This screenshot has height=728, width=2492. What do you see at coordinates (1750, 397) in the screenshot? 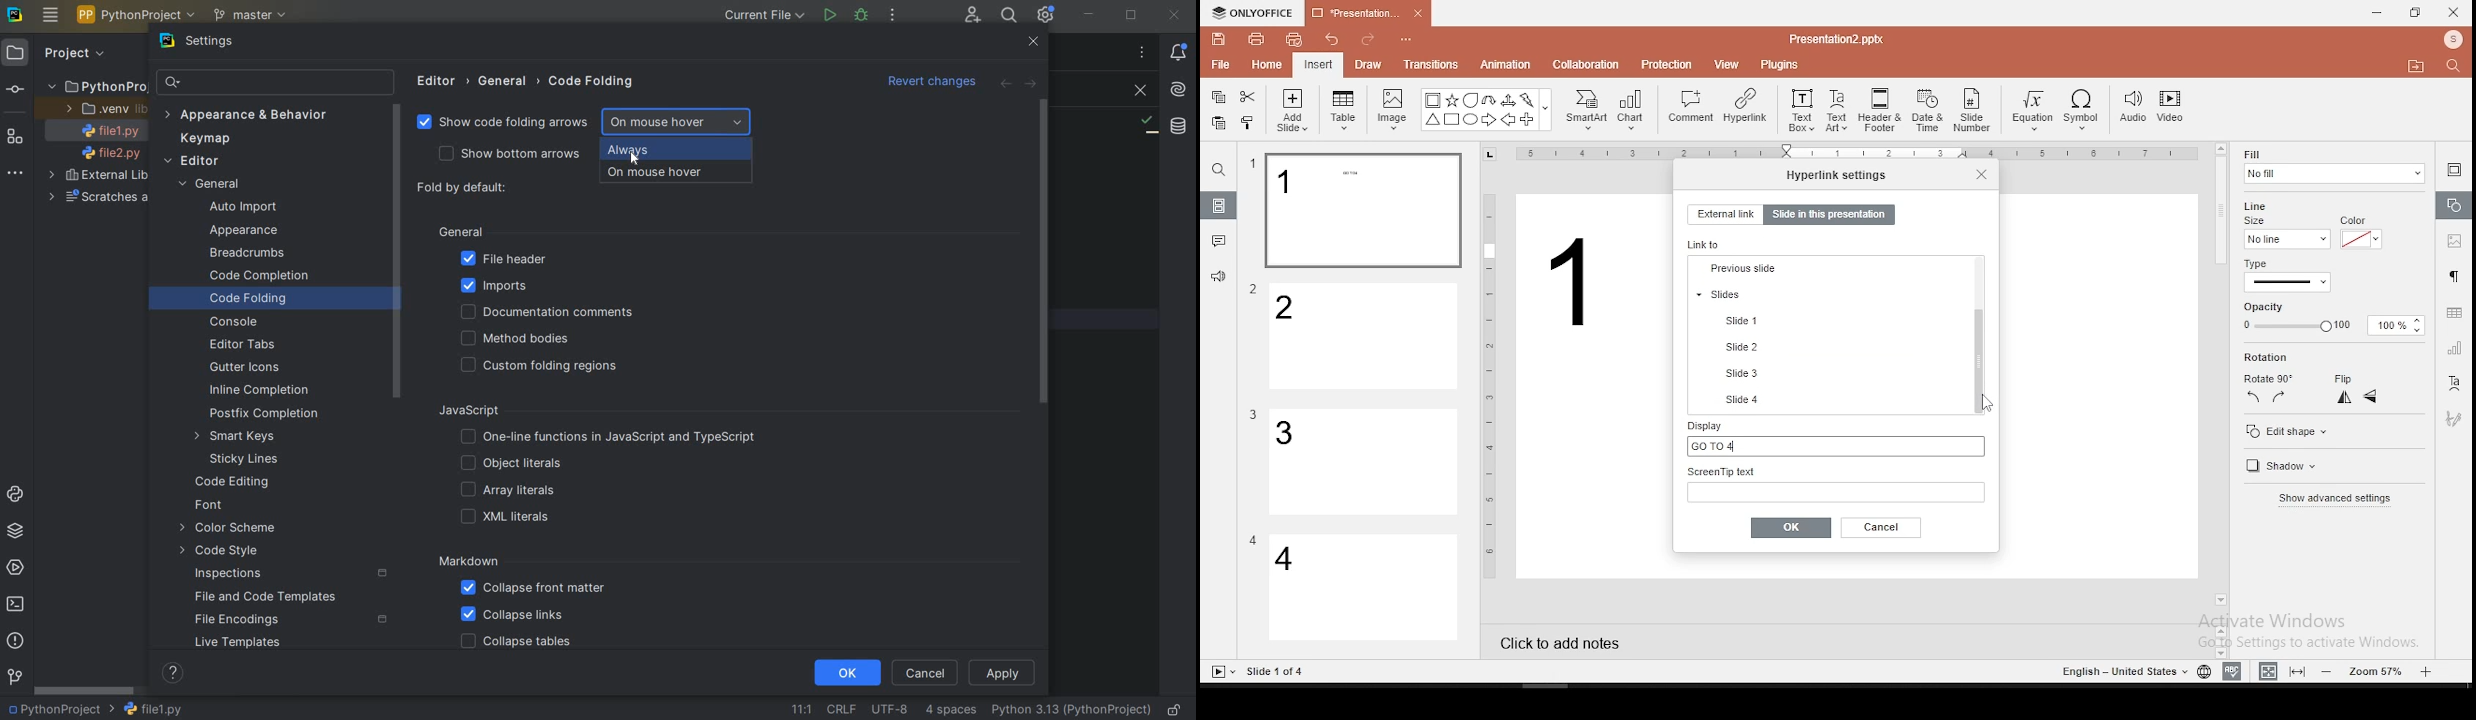
I see ` slide 1` at bounding box center [1750, 397].